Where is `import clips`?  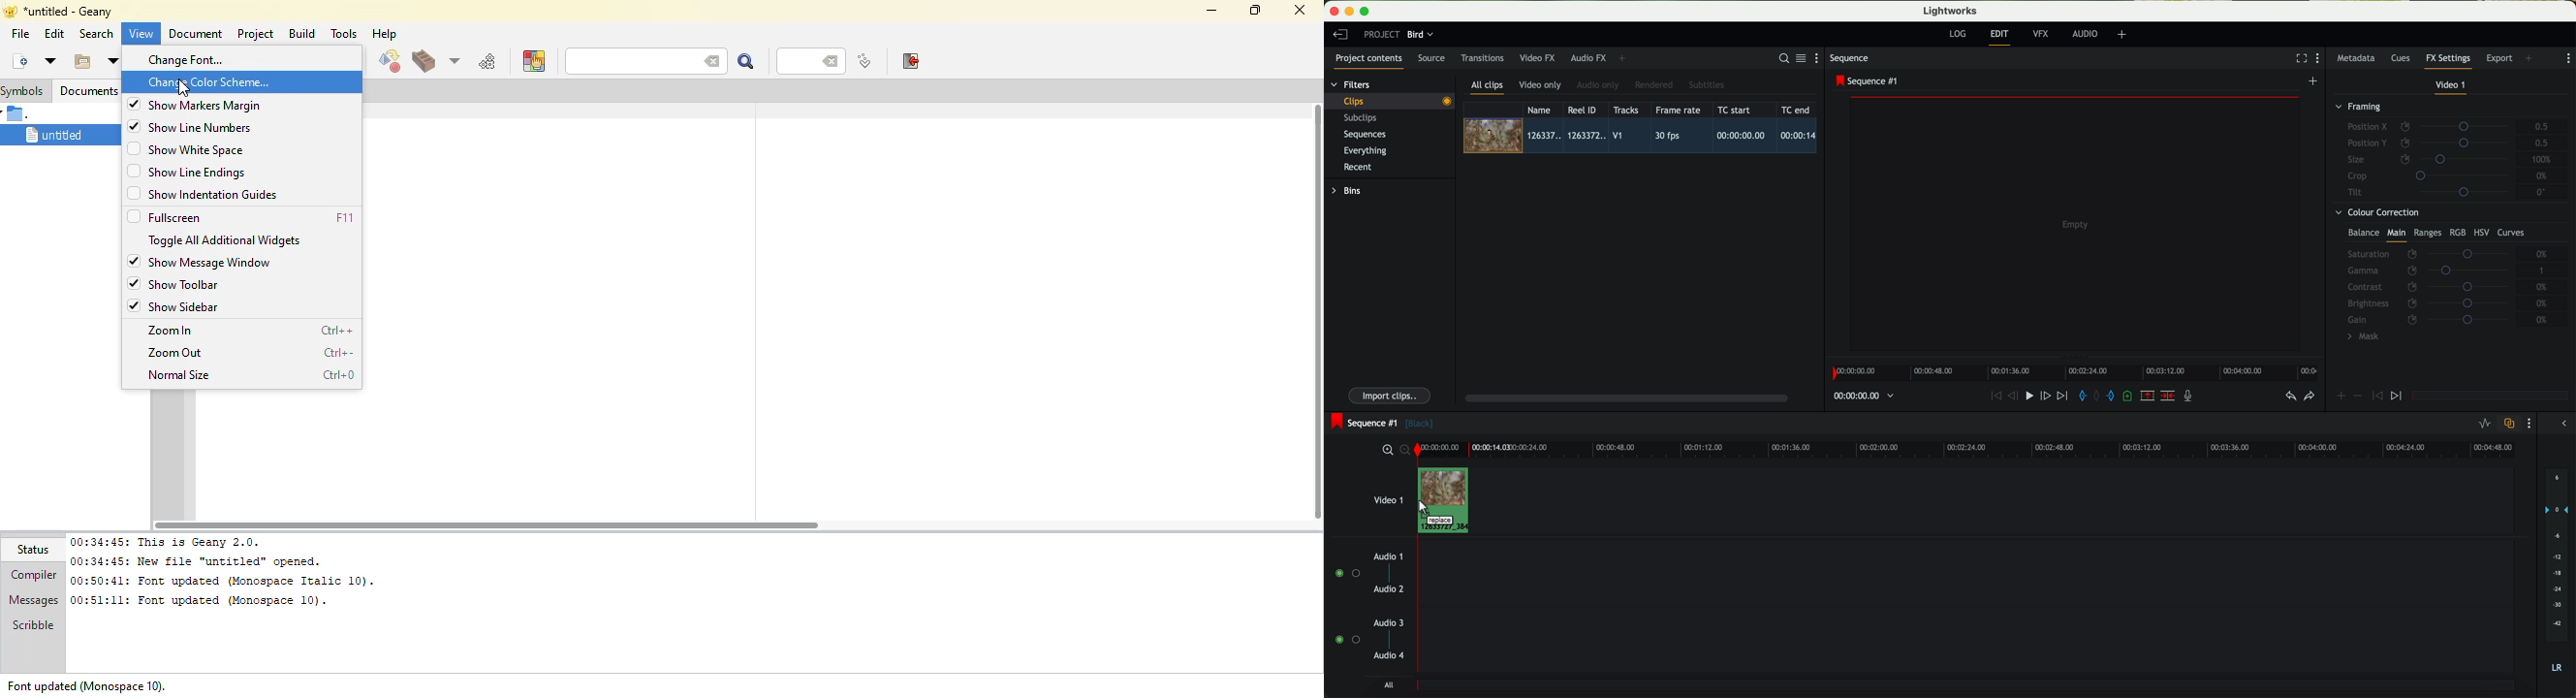 import clips is located at coordinates (1391, 395).